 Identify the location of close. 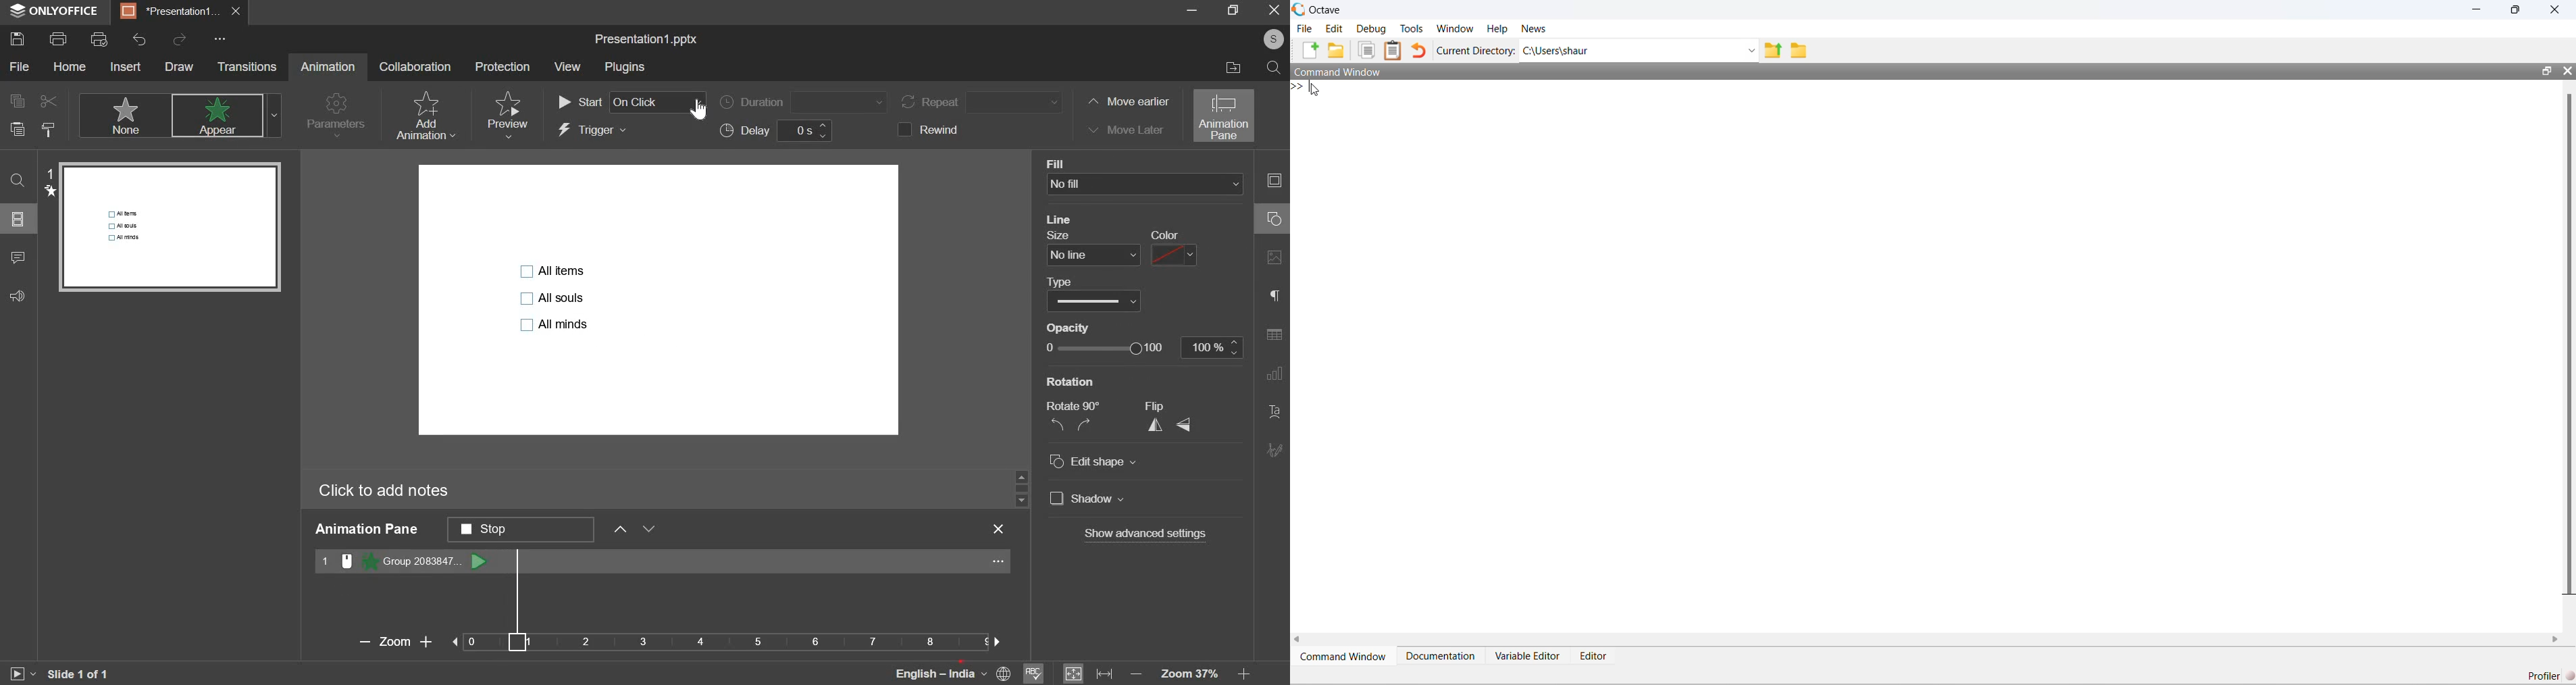
(2556, 9).